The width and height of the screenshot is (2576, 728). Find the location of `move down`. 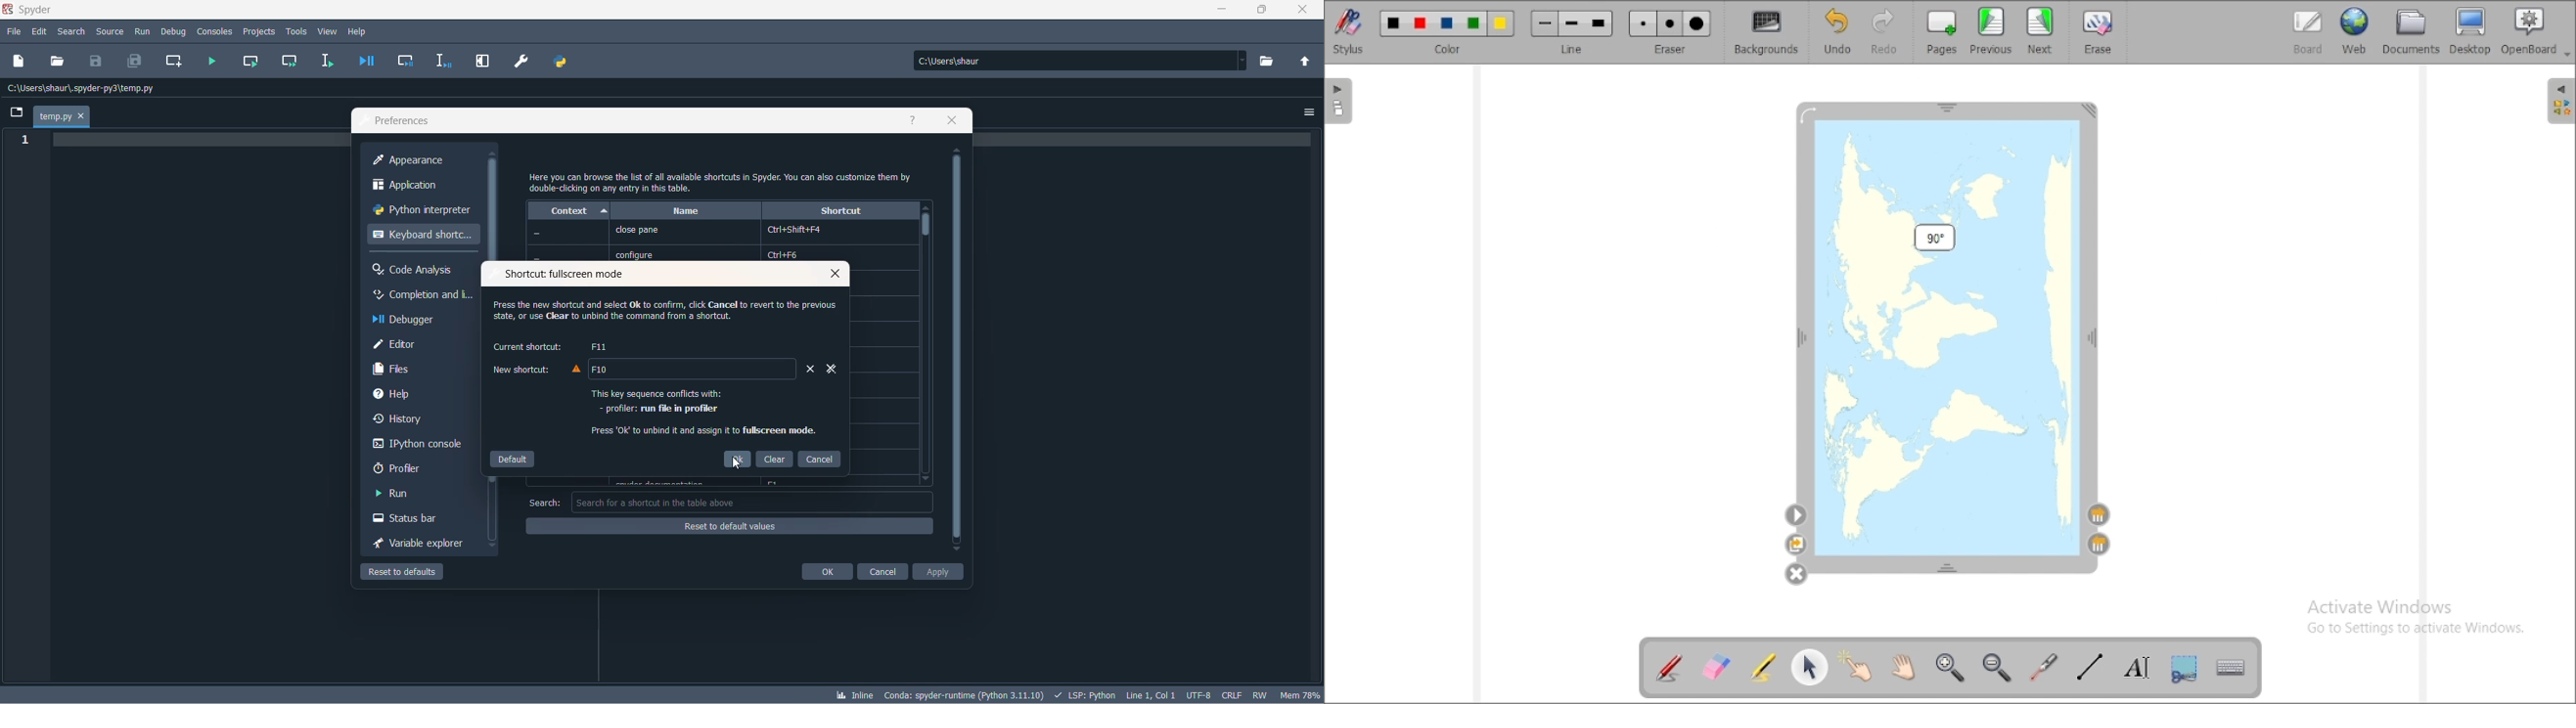

move down is located at coordinates (925, 481).